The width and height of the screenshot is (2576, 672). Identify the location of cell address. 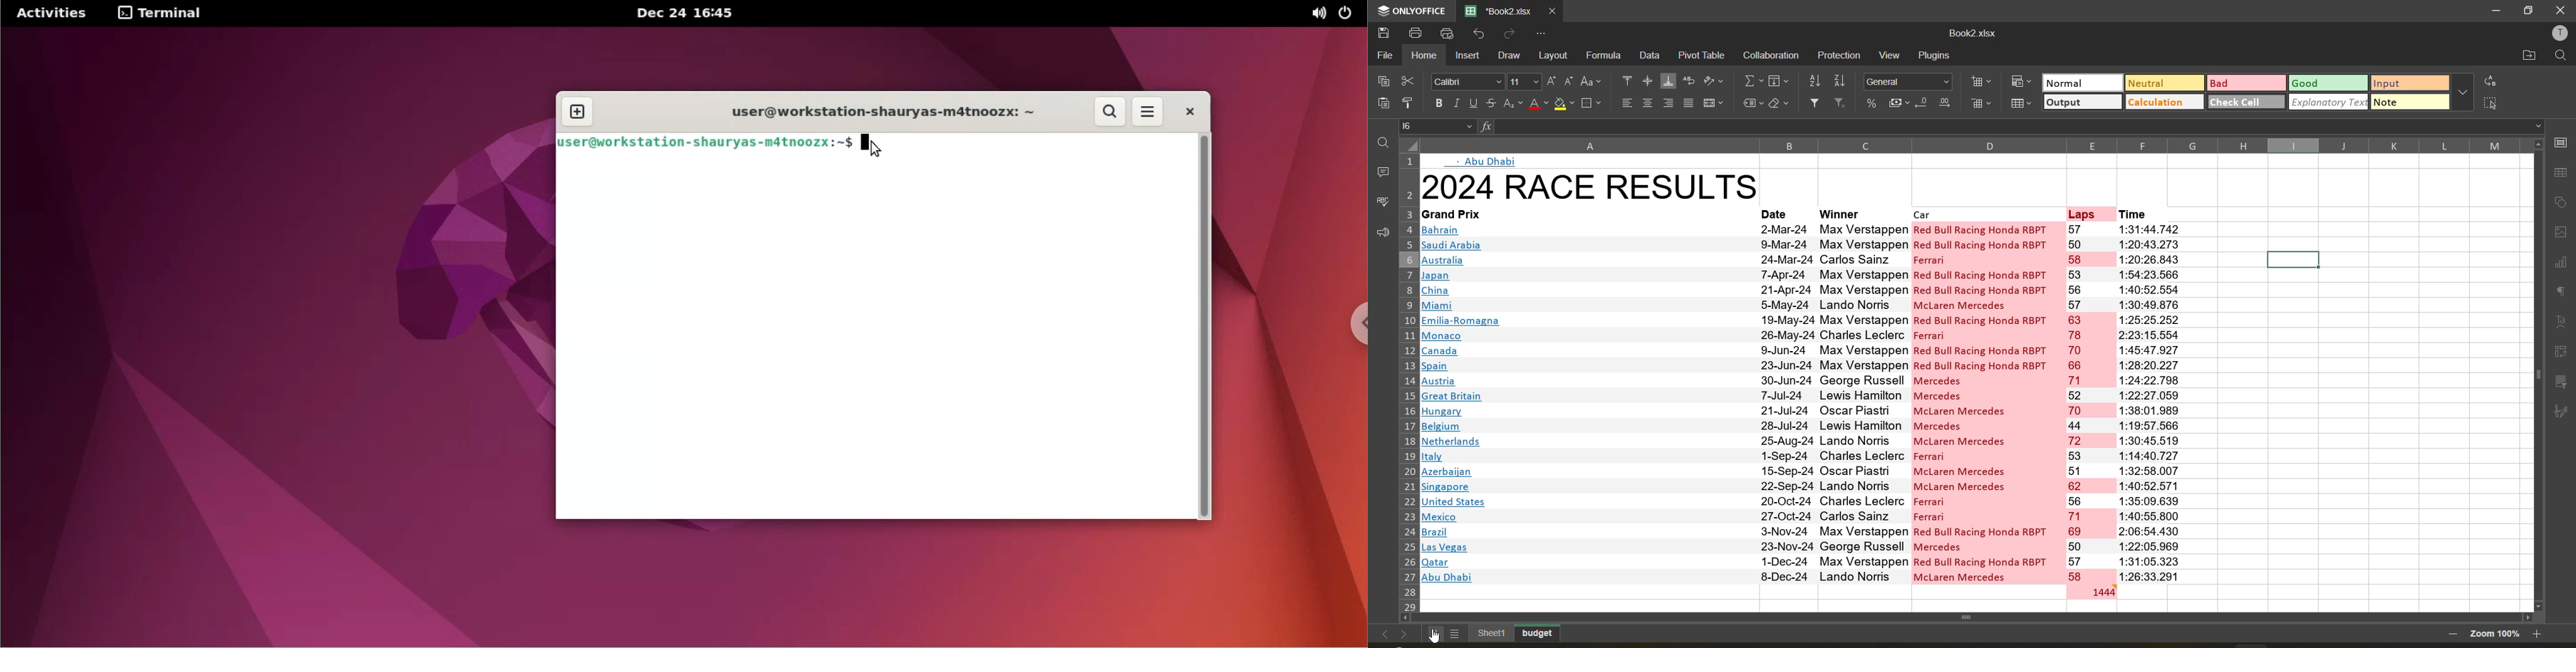
(1439, 126).